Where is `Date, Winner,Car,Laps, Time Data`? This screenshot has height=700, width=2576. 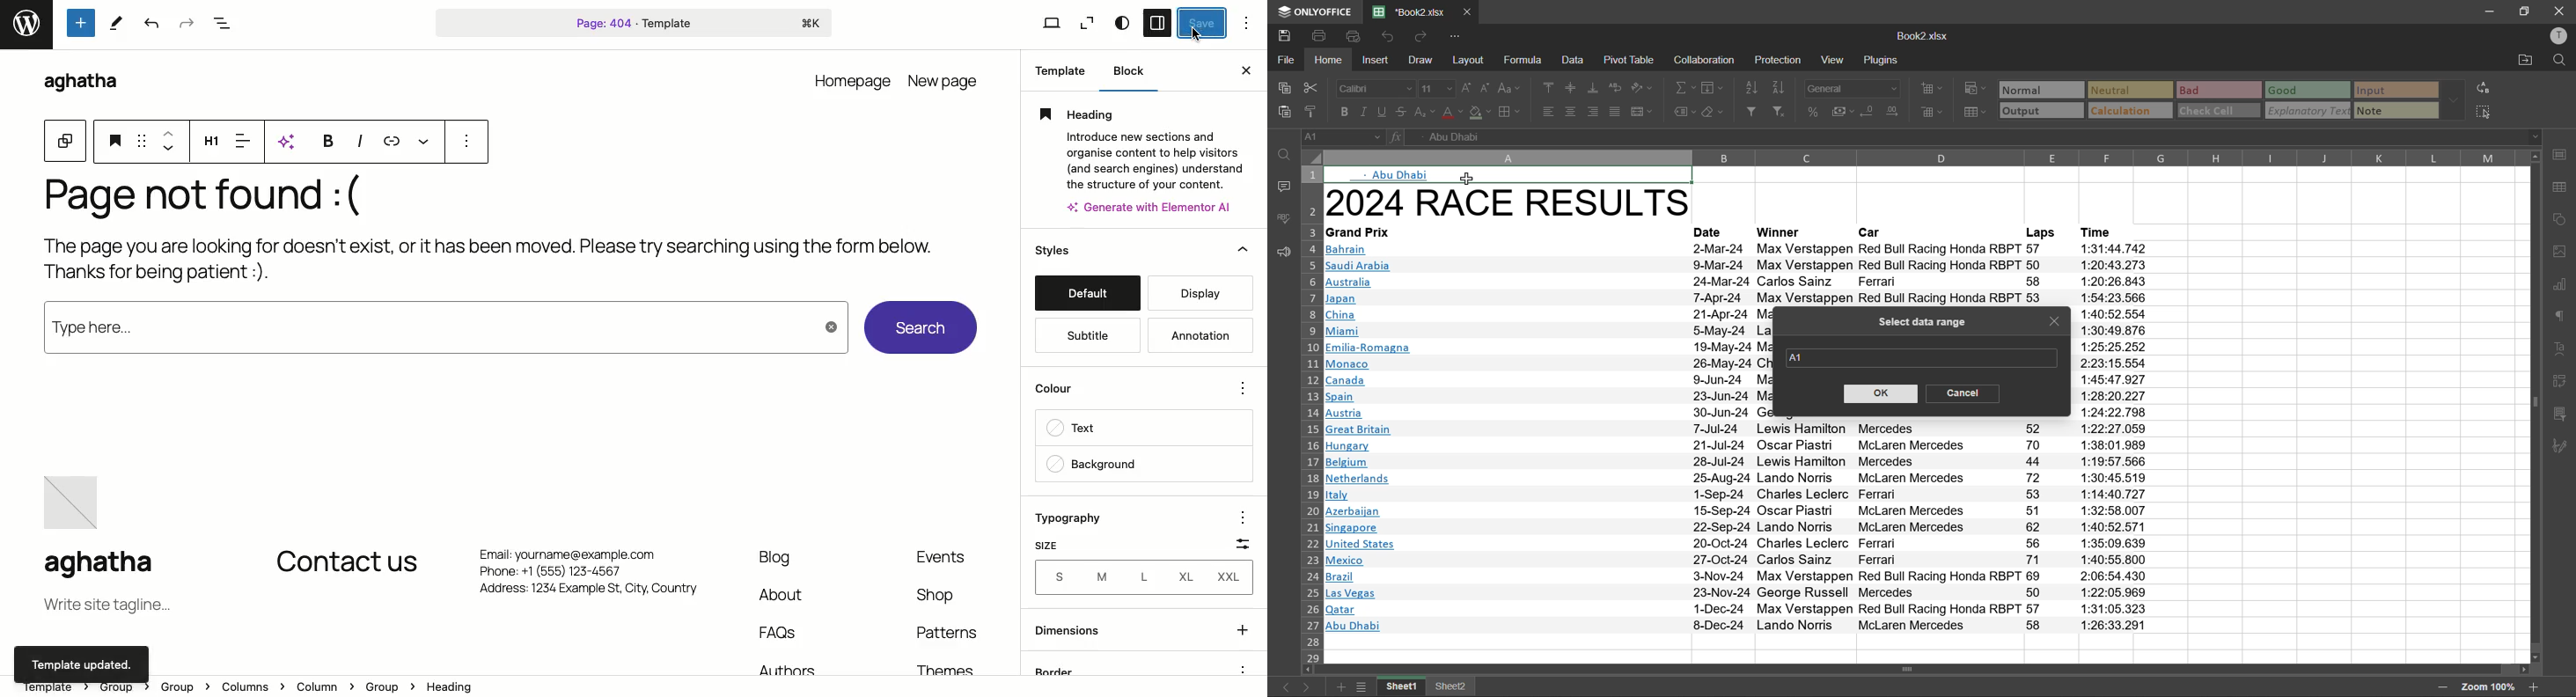
Date, Winner,Car,Laps, Time Data is located at coordinates (1918, 260).